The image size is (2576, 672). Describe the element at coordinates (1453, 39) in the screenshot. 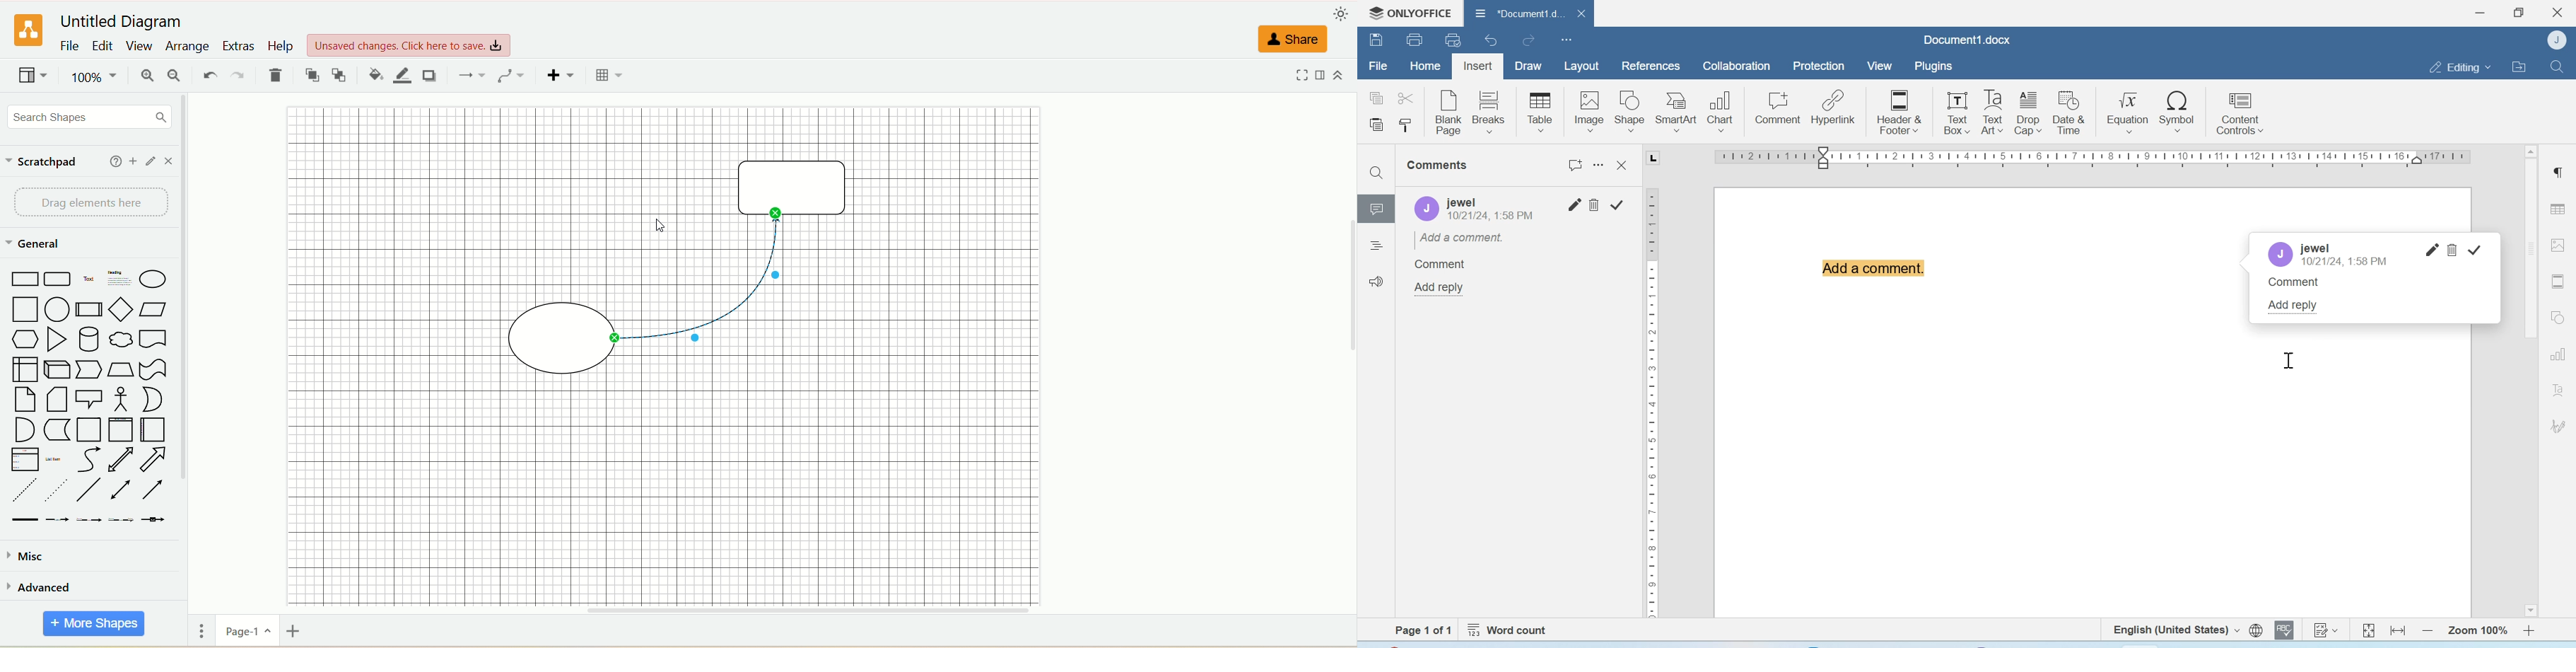

I see `Quick print` at that location.